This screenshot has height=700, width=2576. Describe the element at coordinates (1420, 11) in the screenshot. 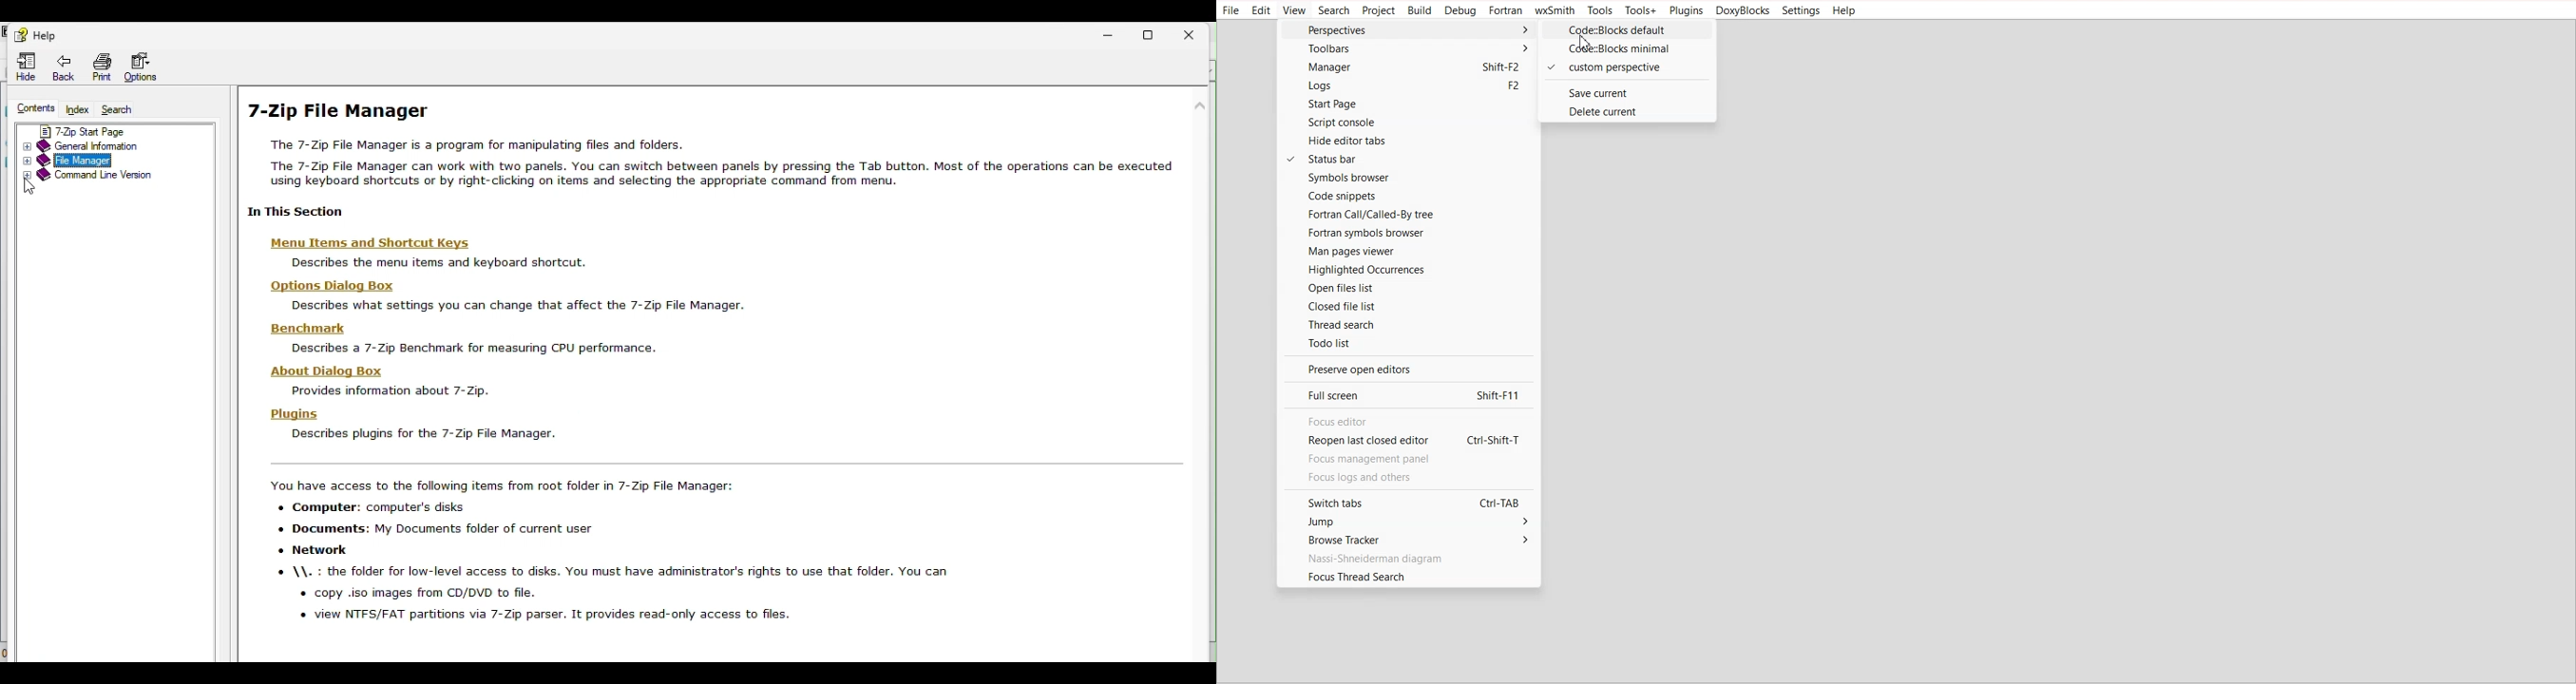

I see `Build` at that location.